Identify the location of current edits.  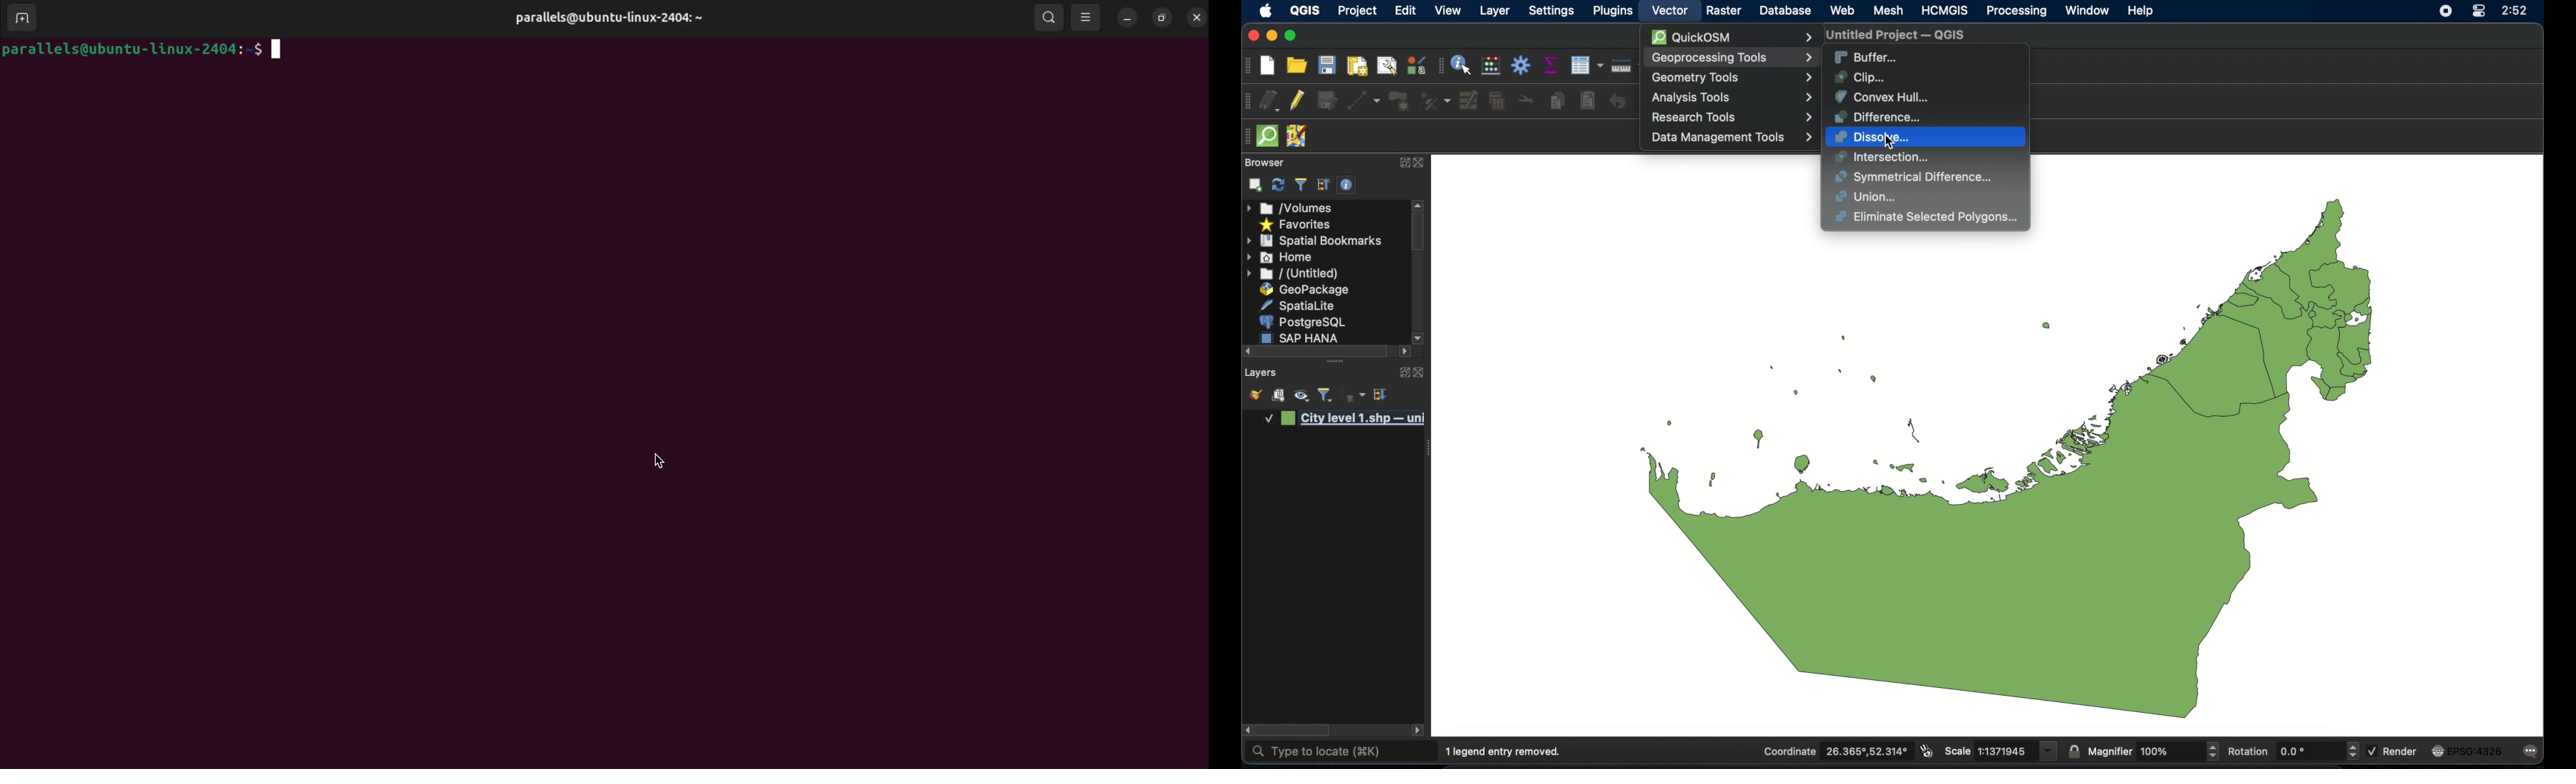
(1269, 100).